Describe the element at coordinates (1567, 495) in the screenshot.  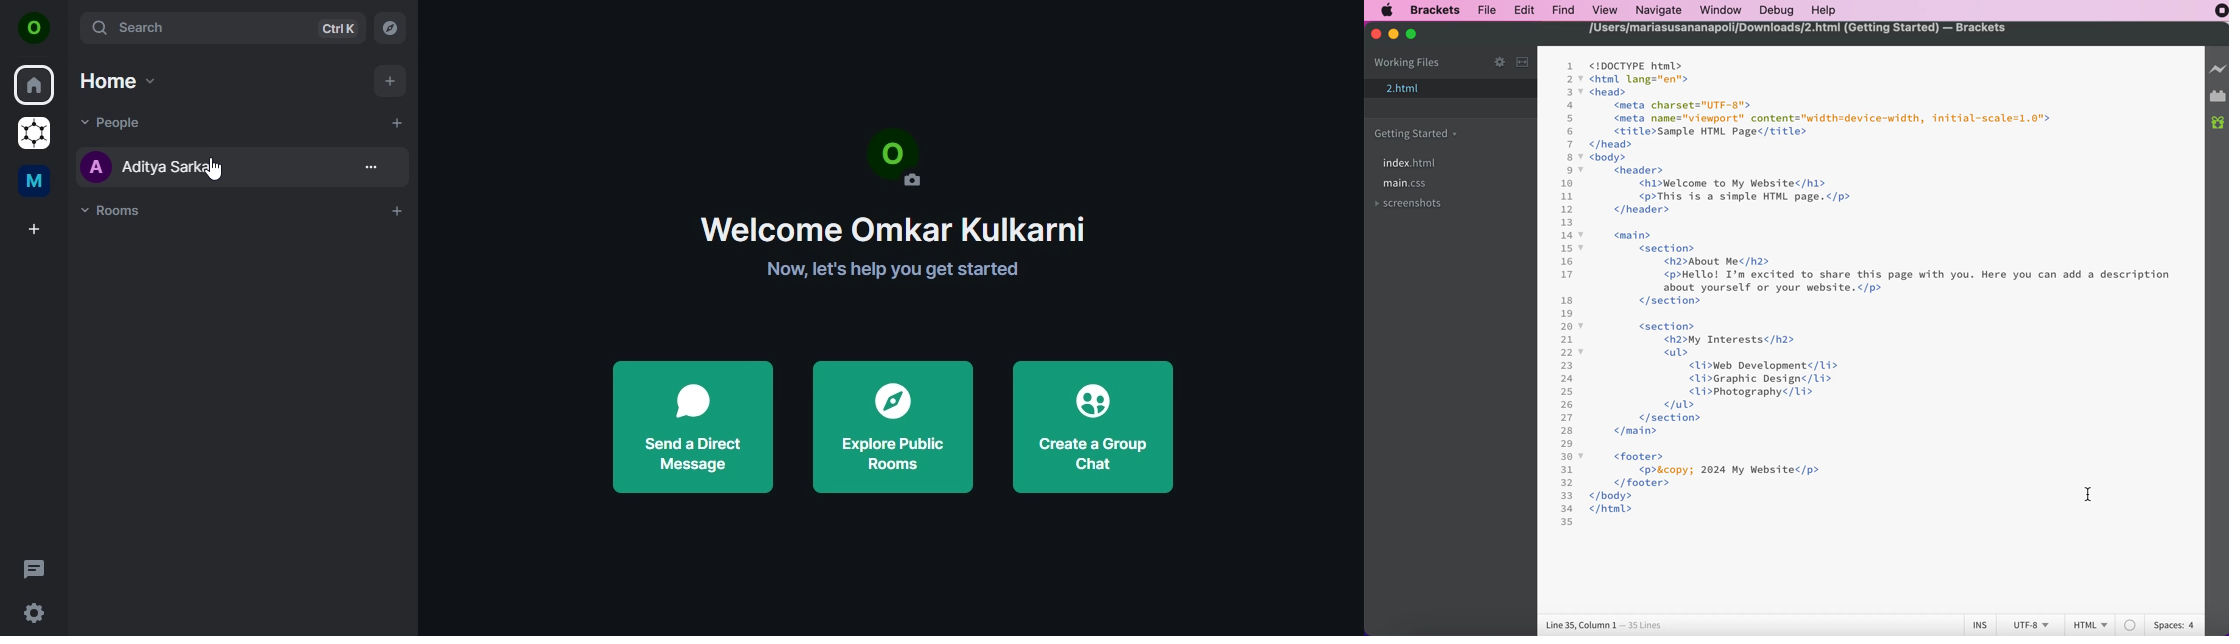
I see `33` at that location.